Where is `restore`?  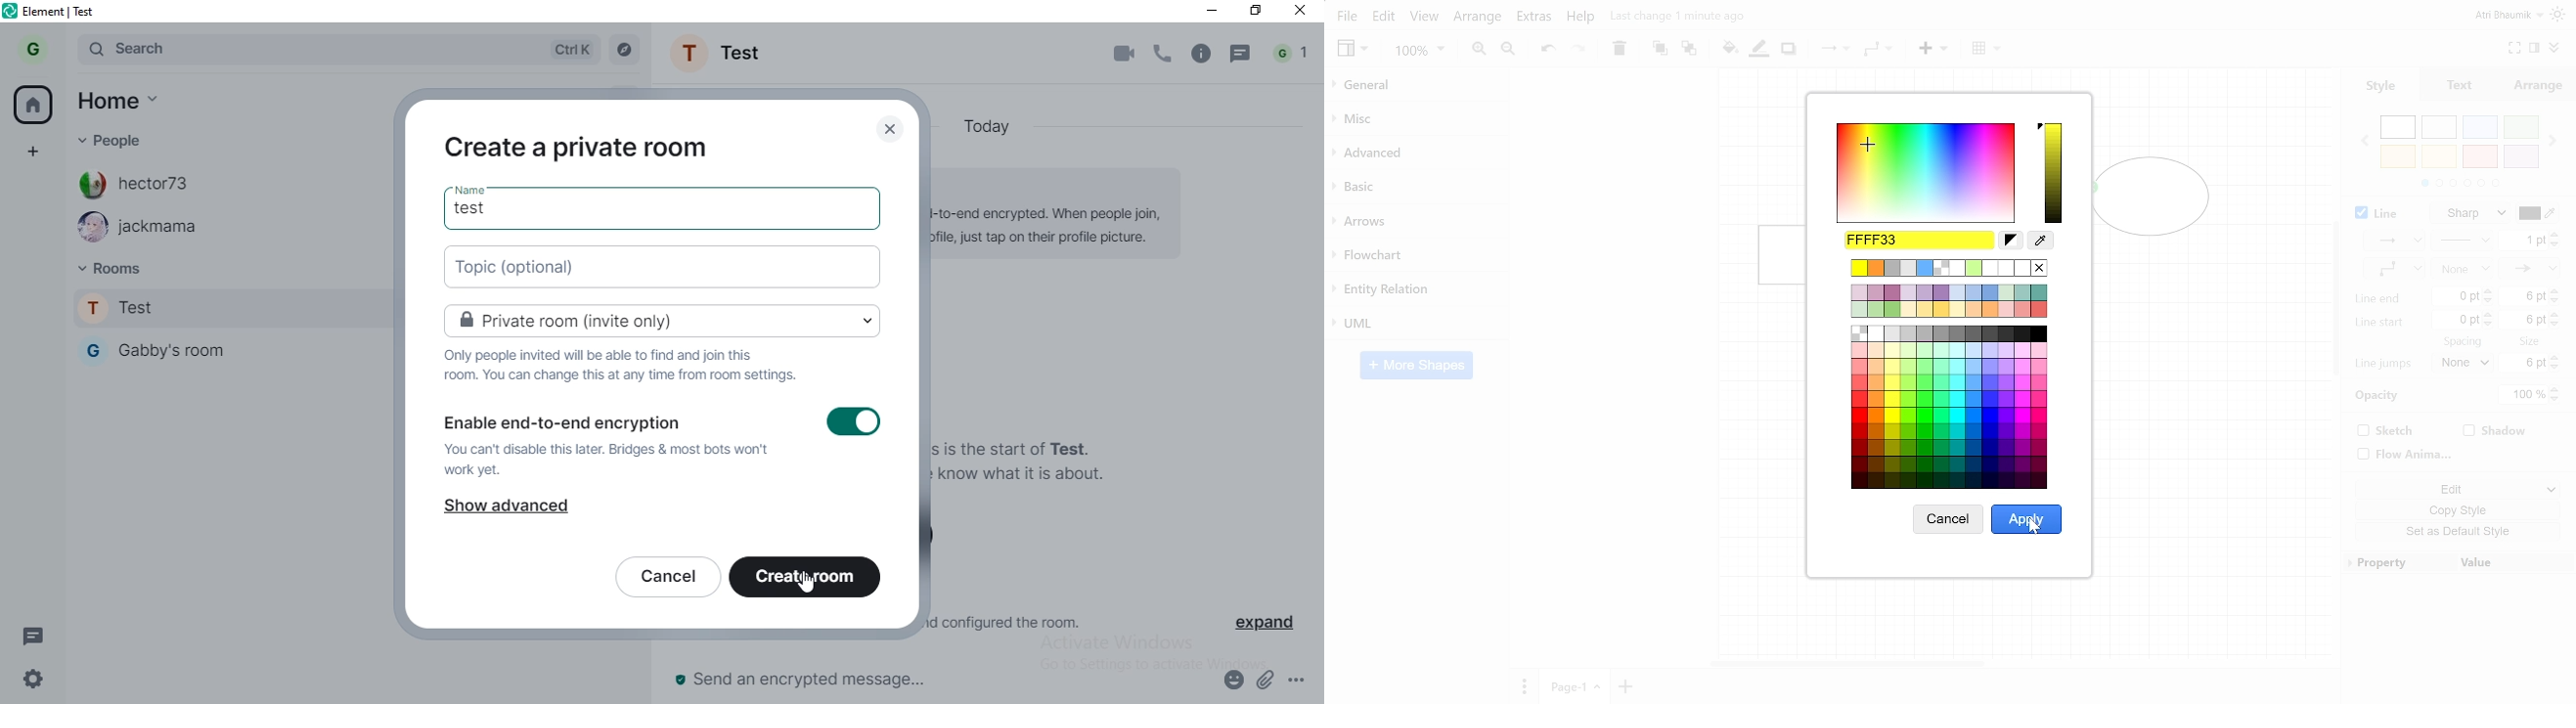
restore is located at coordinates (1258, 11).